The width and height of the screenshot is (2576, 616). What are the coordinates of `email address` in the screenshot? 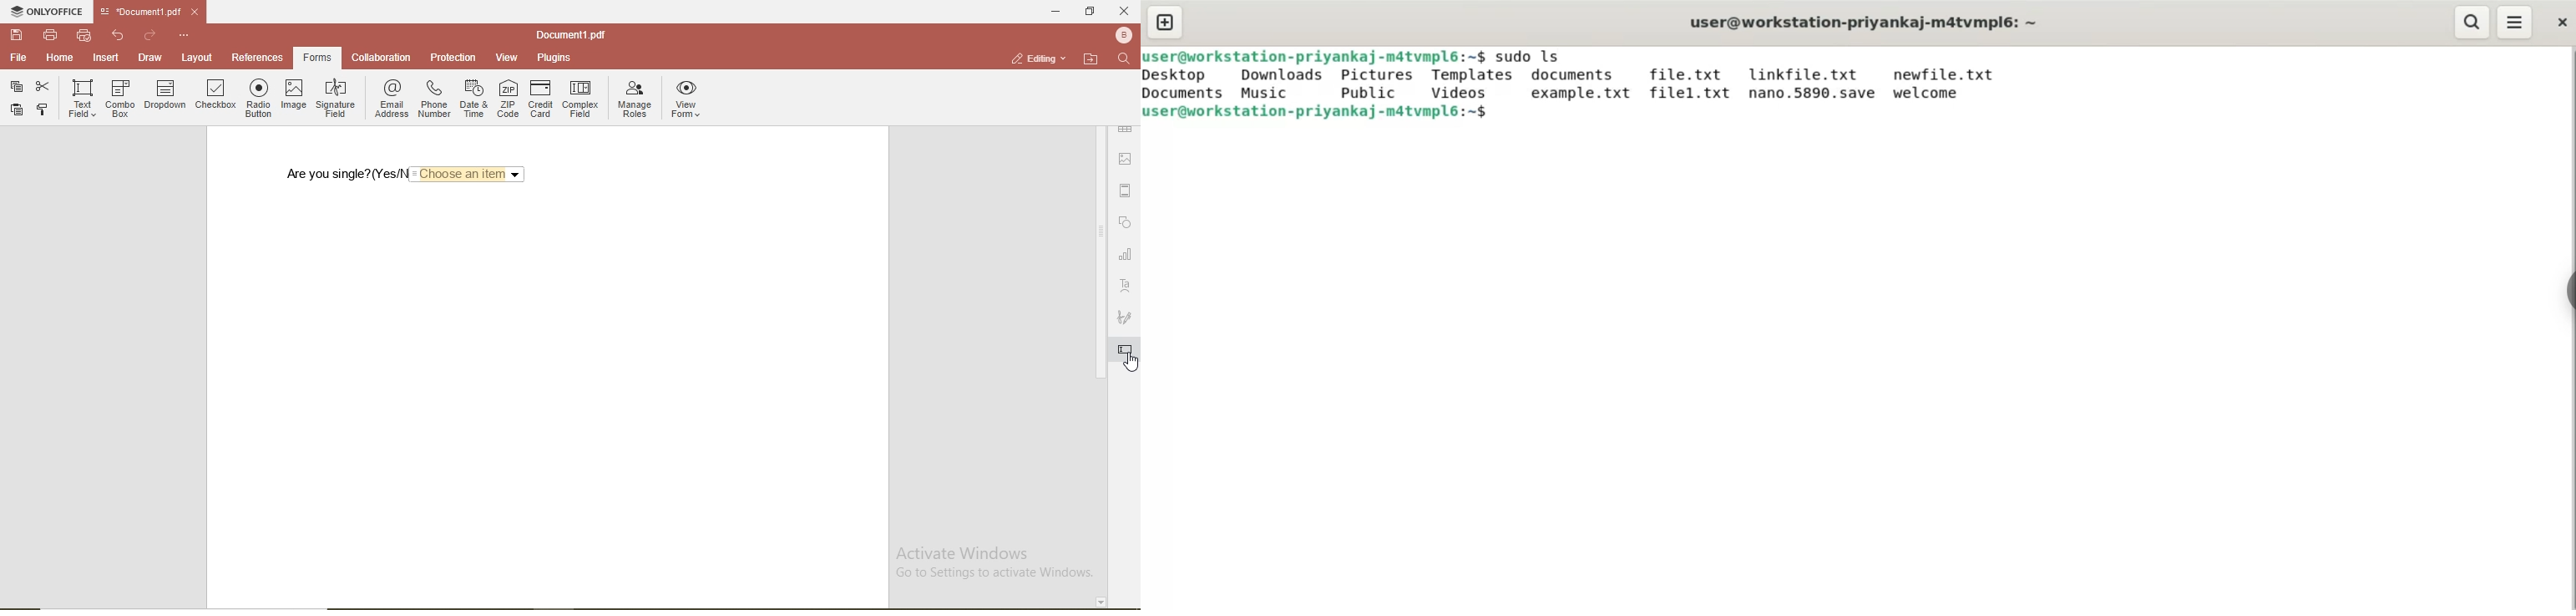 It's located at (390, 97).